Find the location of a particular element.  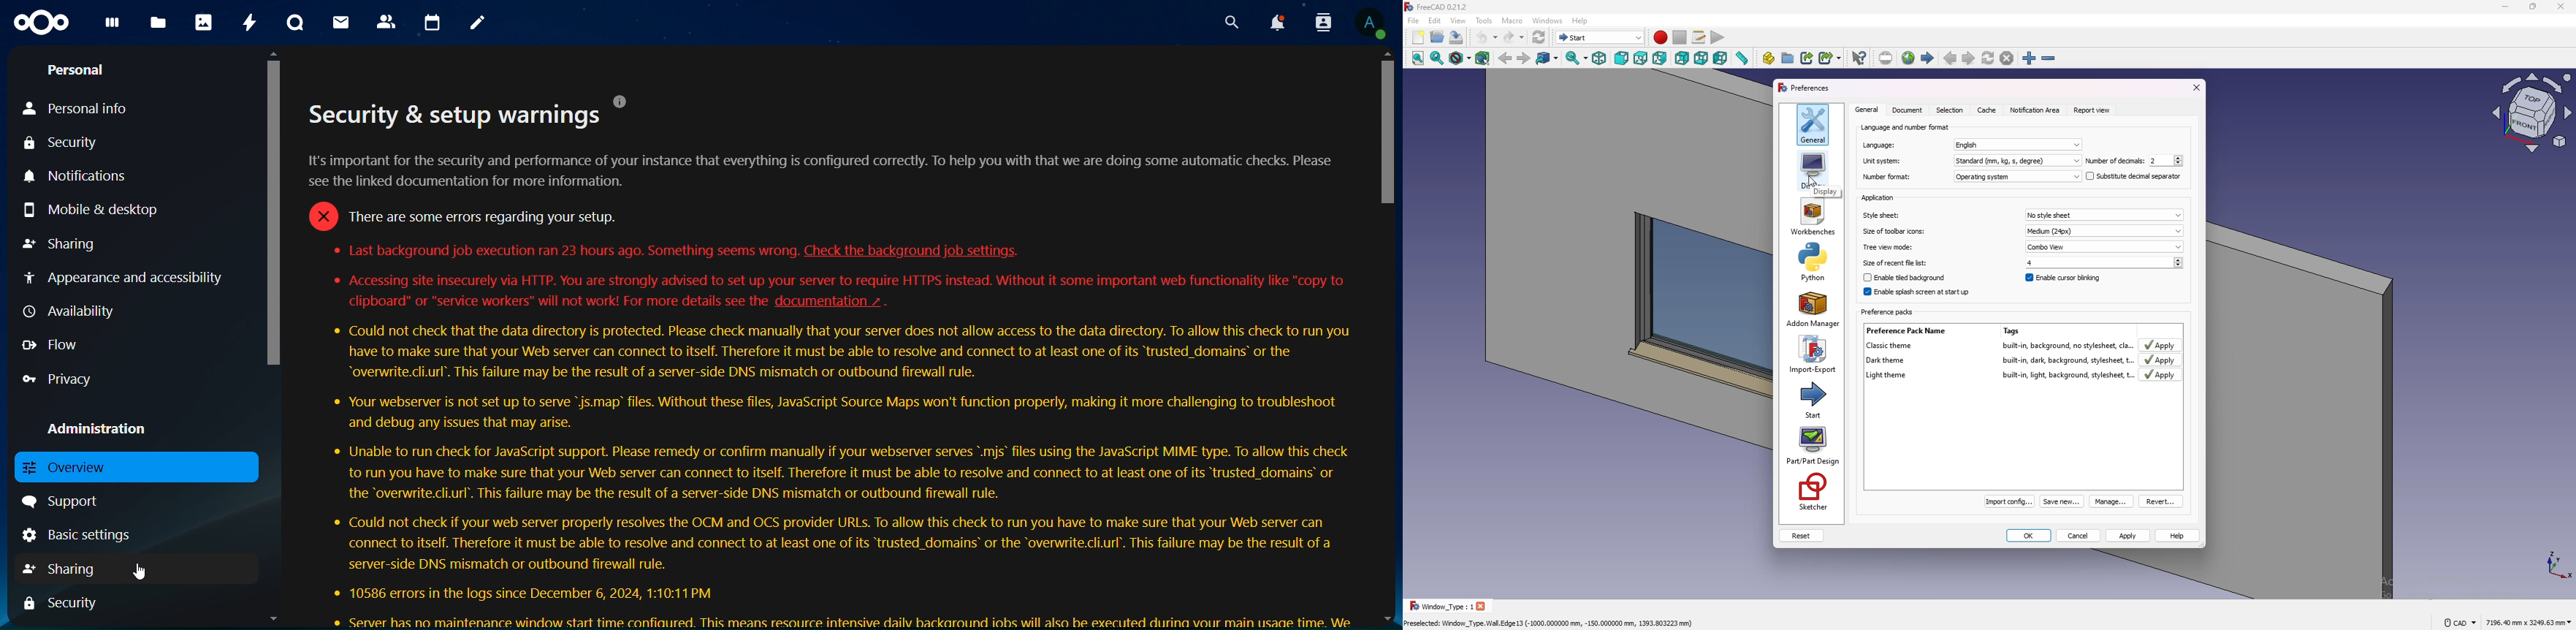

mail is located at coordinates (343, 23).